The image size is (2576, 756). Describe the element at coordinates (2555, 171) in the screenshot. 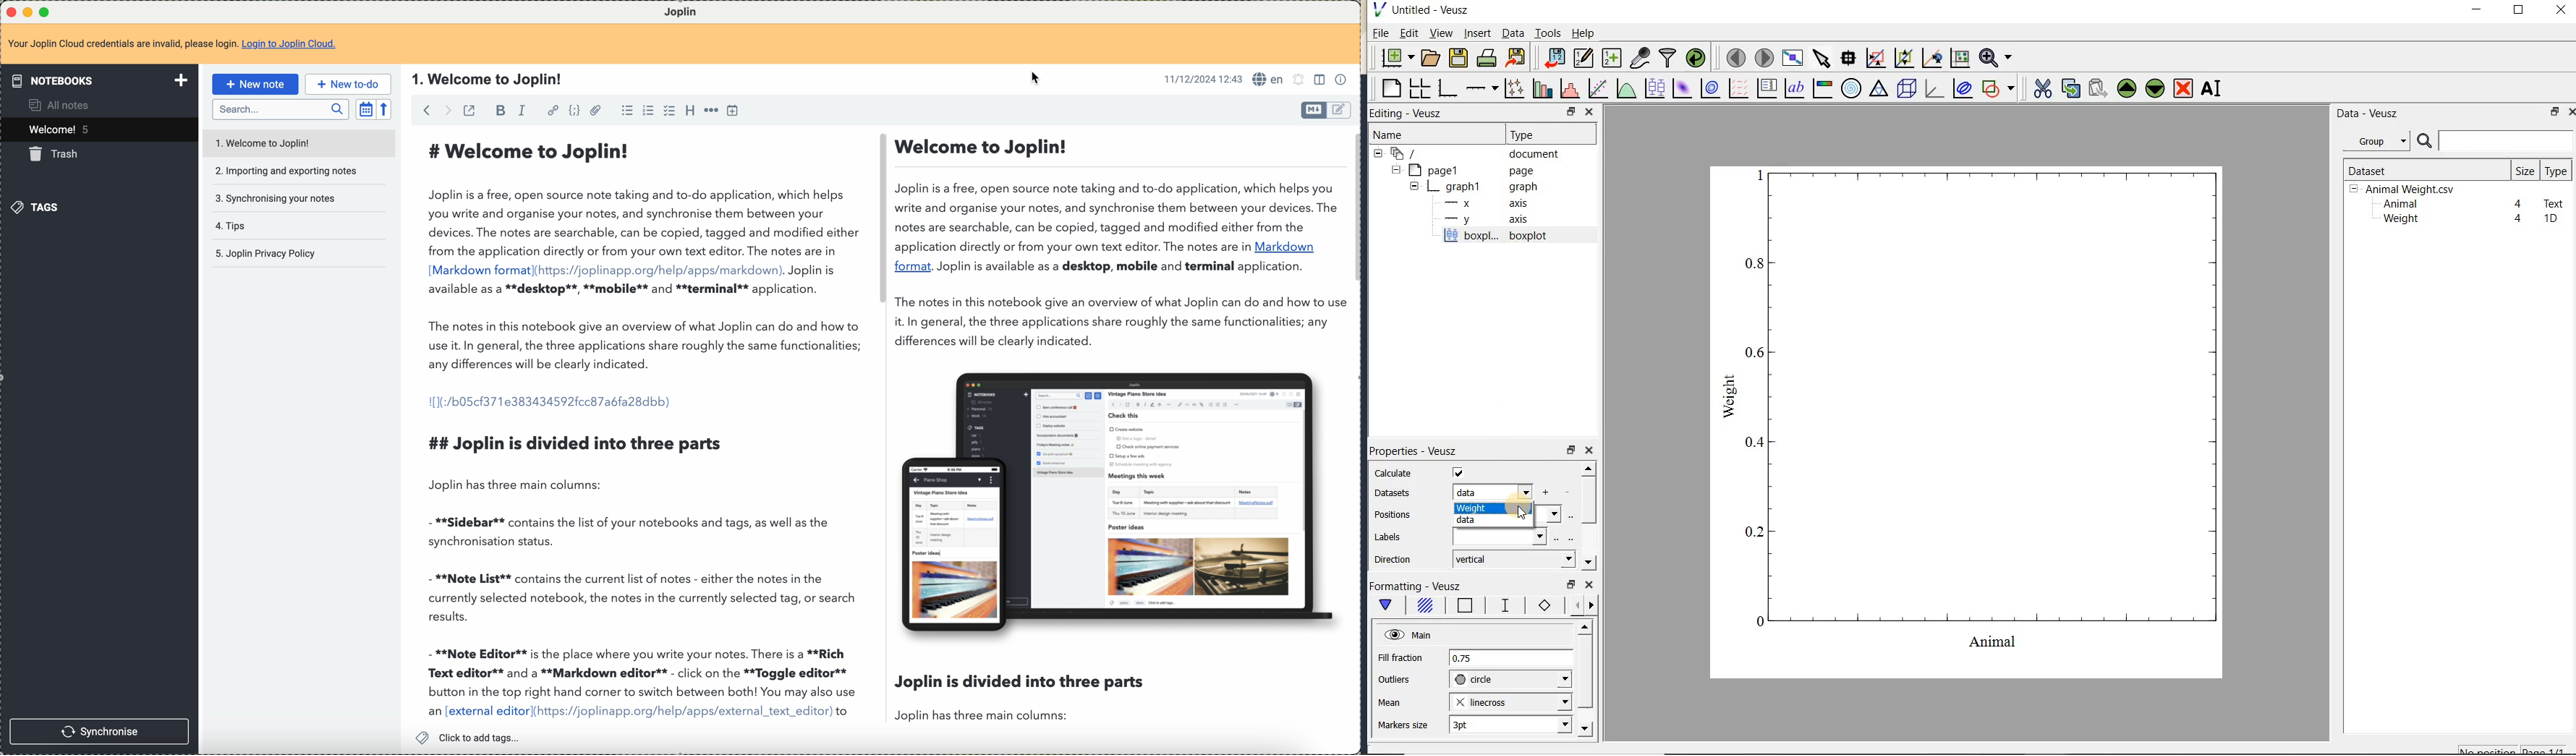

I see `type` at that location.